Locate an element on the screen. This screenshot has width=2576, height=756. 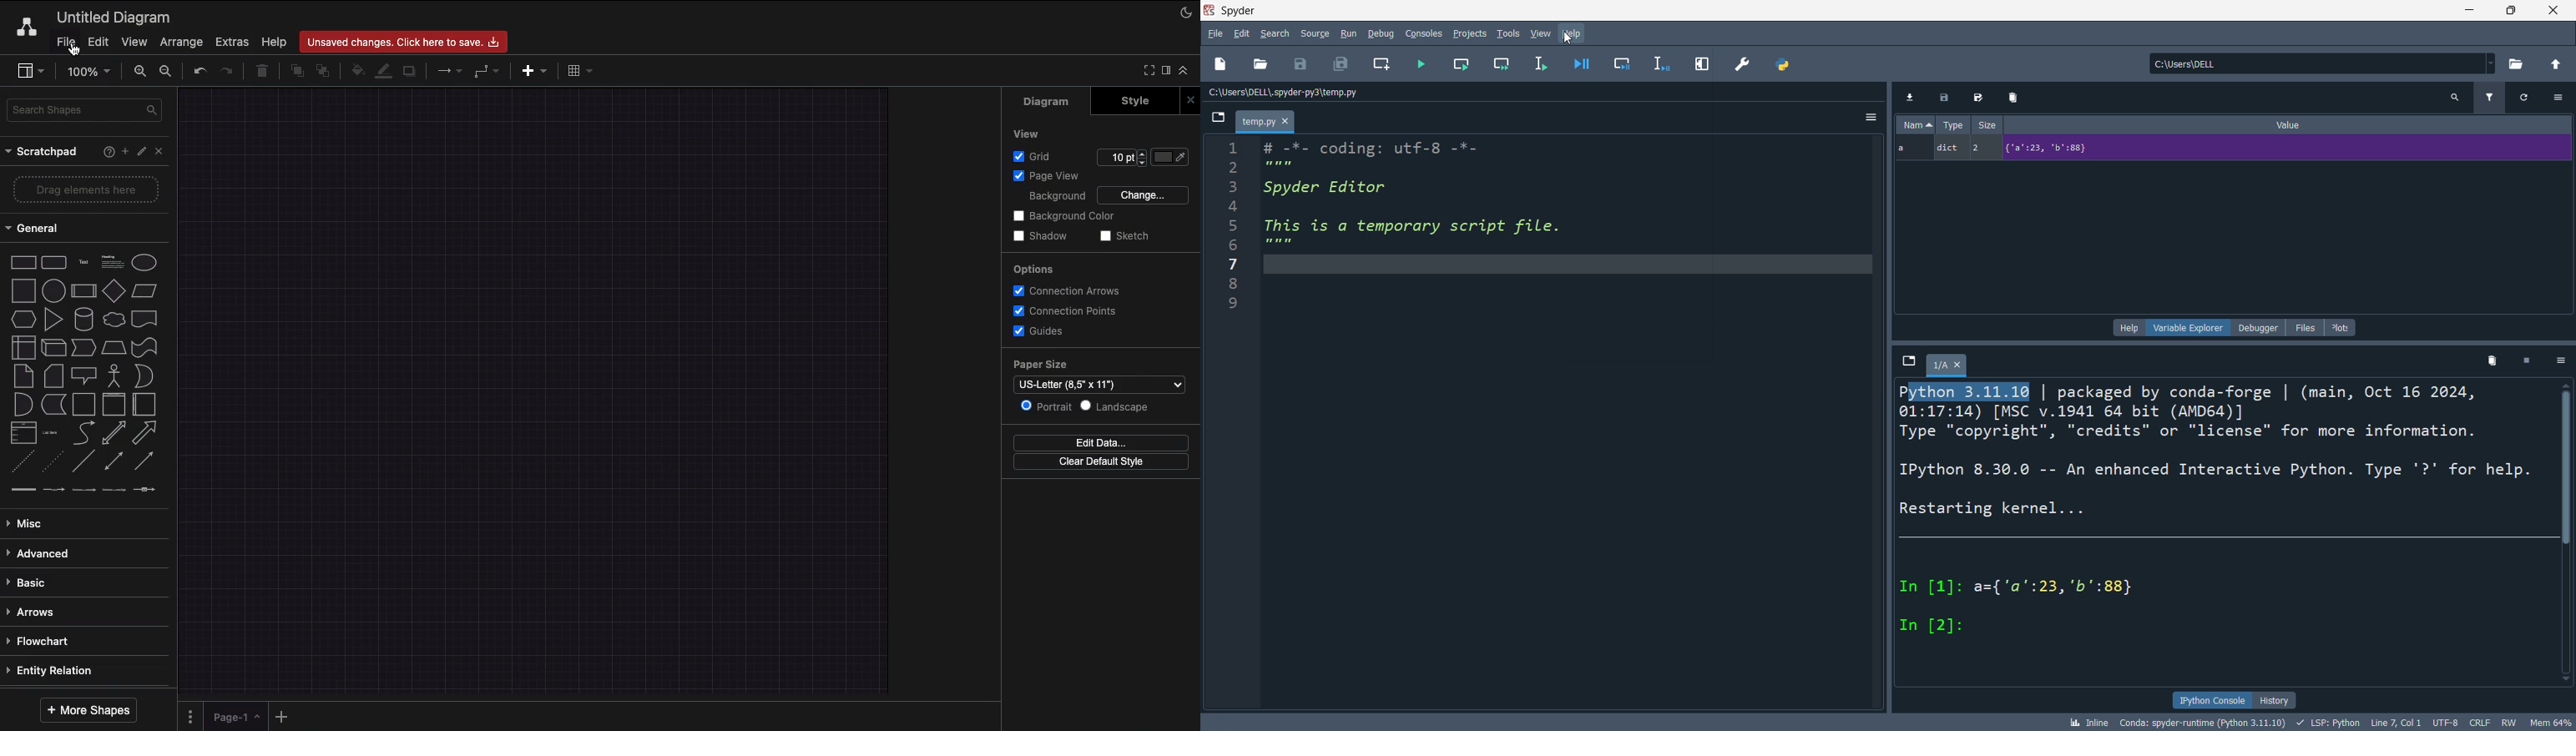
Rounded rectangle is located at coordinates (54, 261).